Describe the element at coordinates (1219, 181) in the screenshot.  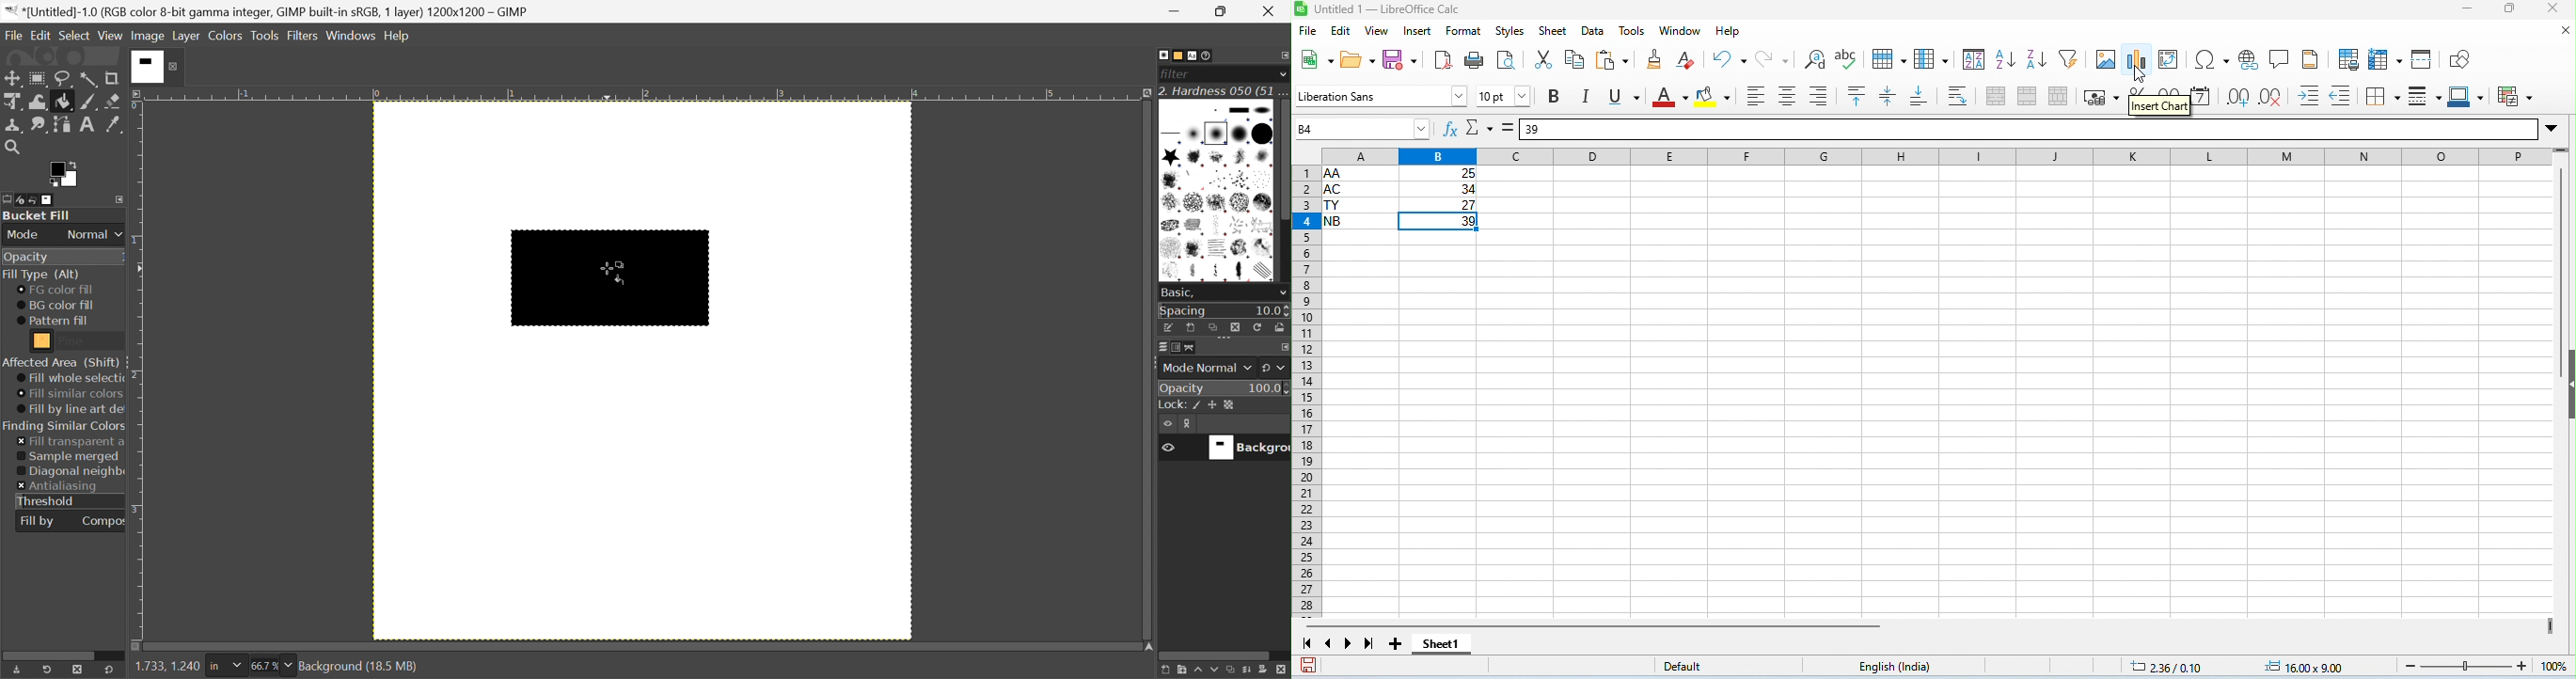
I see `Bristles` at that location.